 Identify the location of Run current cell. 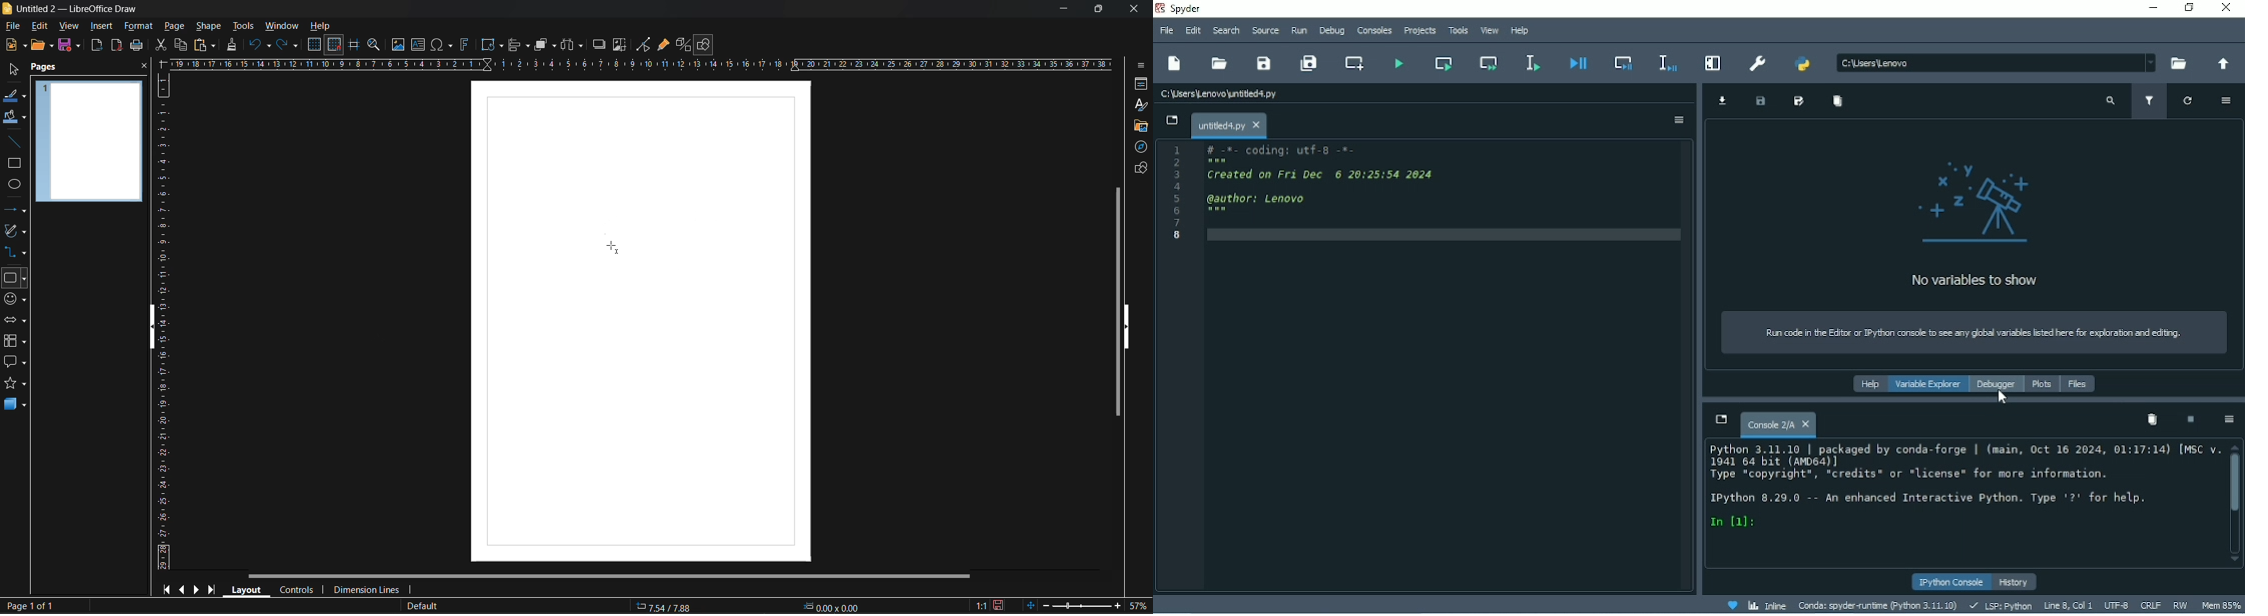
(1443, 63).